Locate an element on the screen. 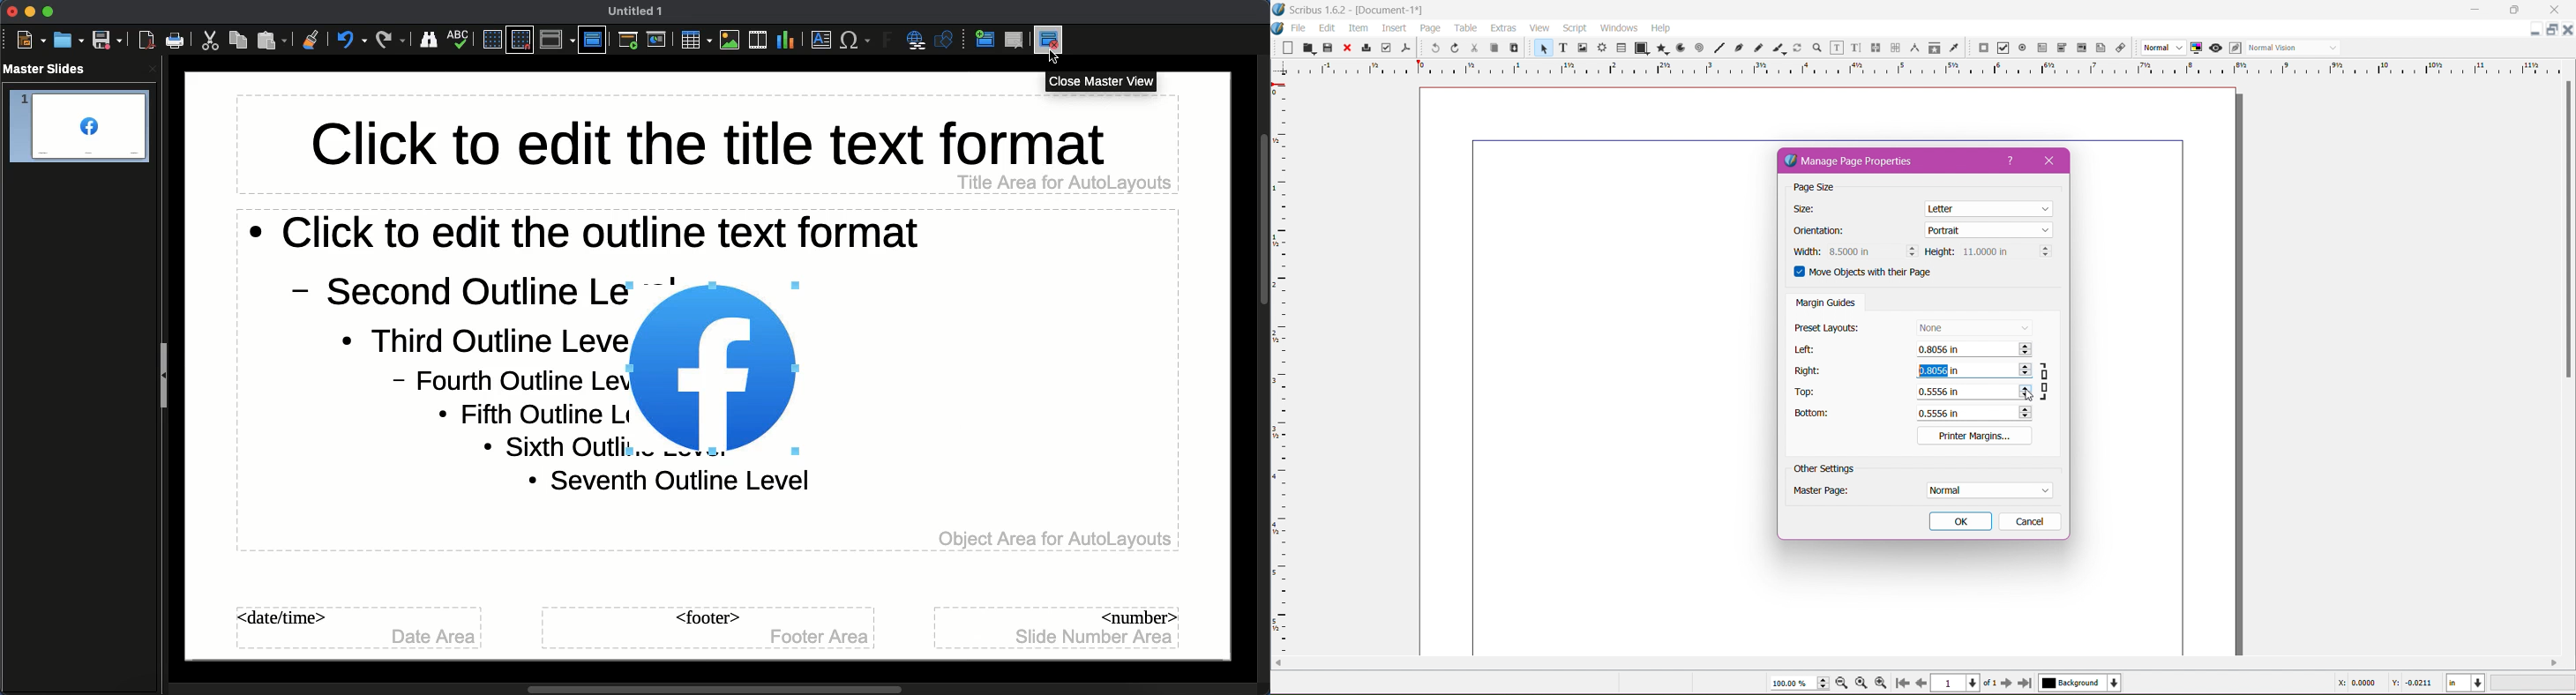  Delete master is located at coordinates (1017, 41).